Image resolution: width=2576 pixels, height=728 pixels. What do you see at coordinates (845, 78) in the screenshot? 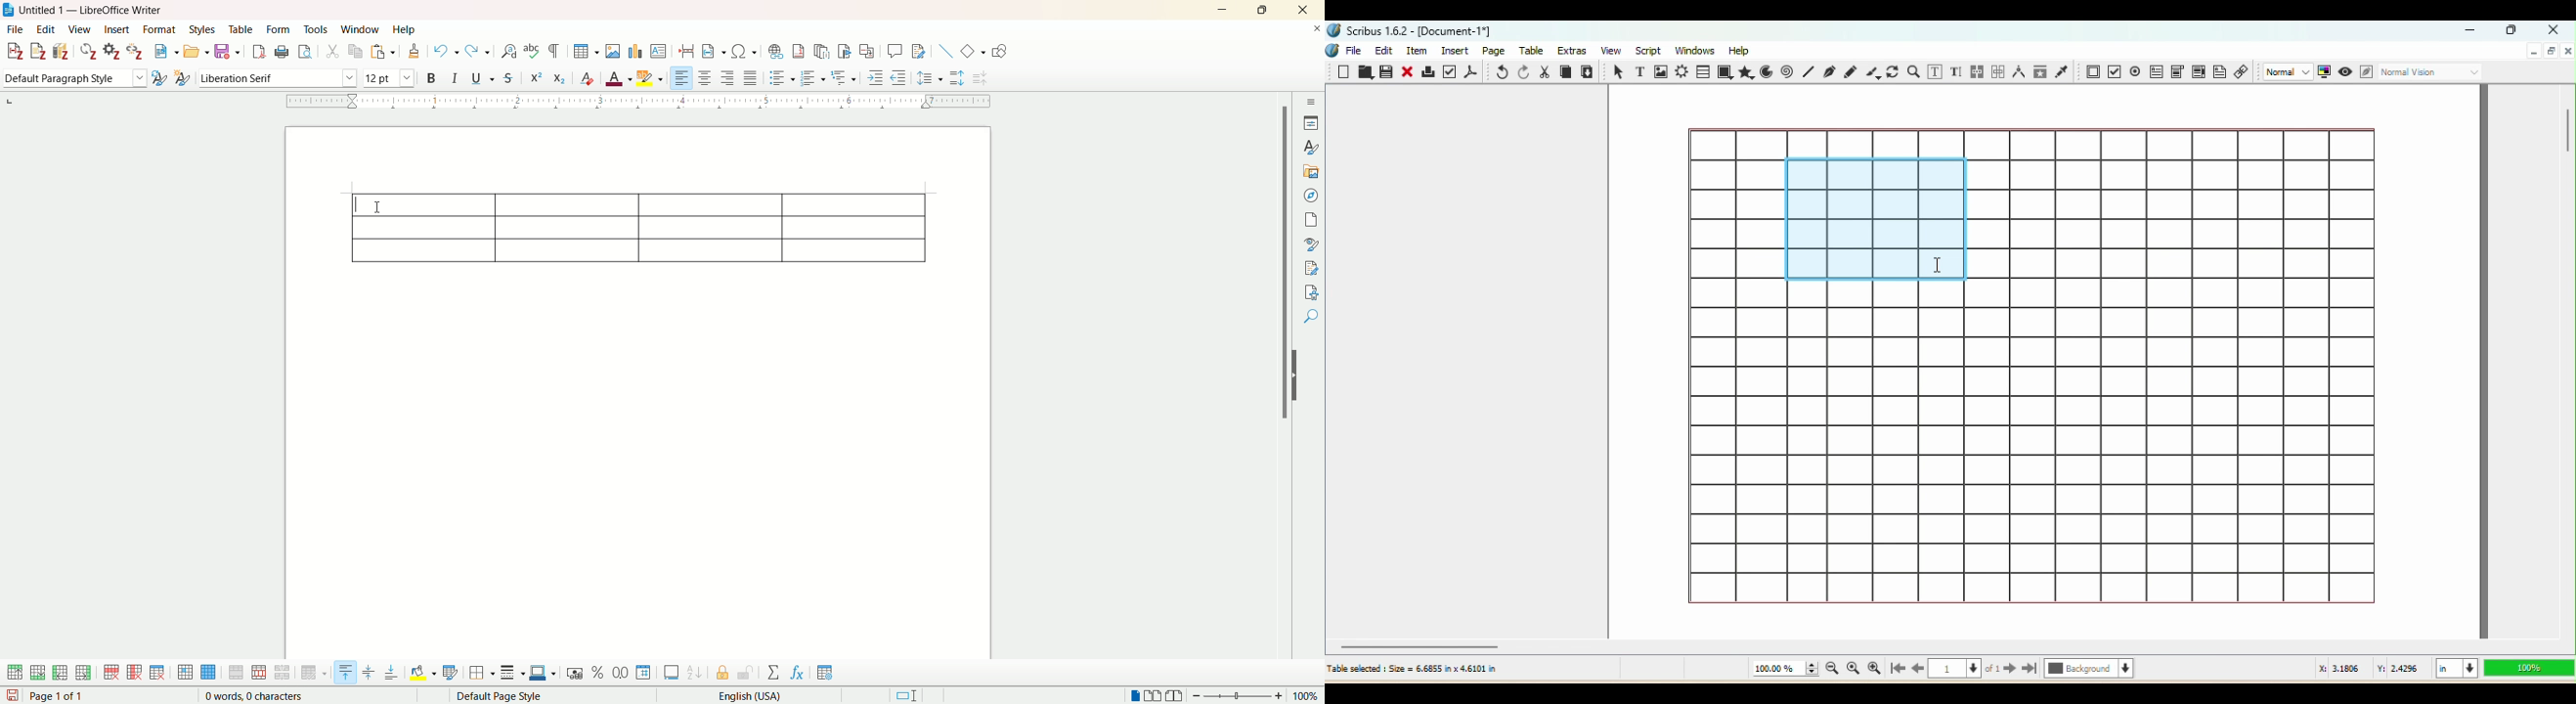
I see `format outline` at bounding box center [845, 78].